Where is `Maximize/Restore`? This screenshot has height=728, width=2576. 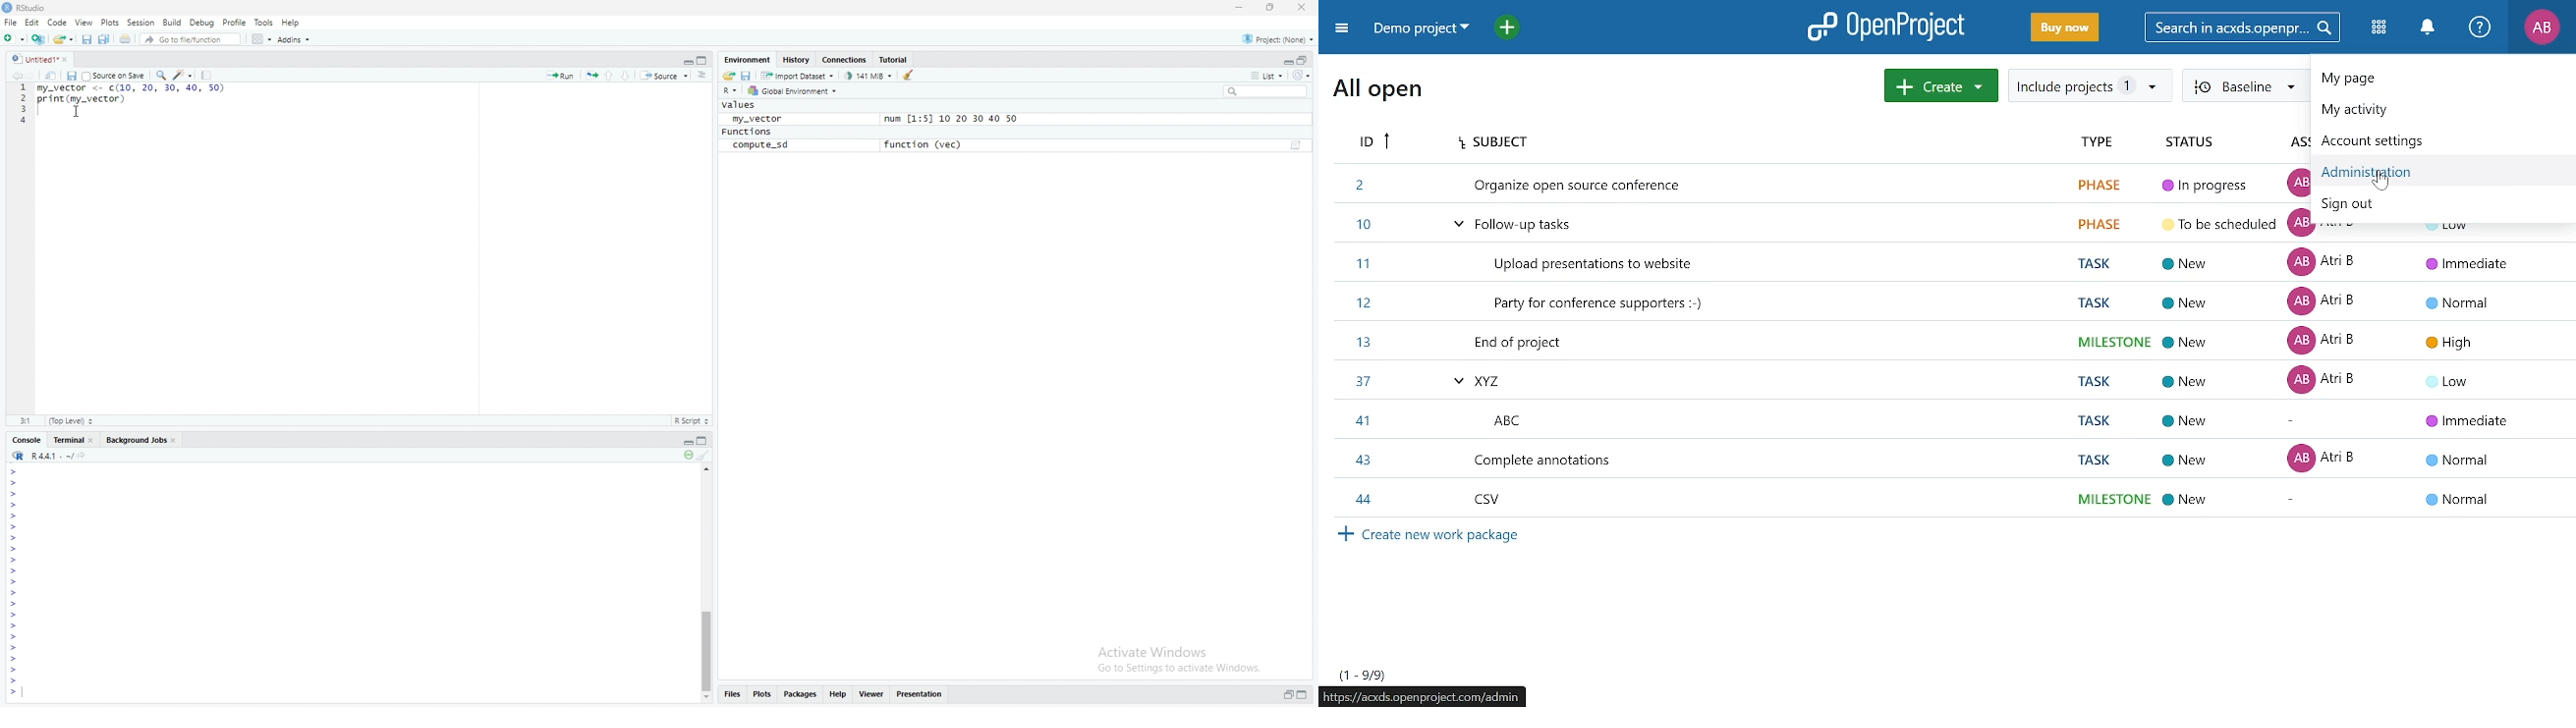 Maximize/Restore is located at coordinates (705, 441).